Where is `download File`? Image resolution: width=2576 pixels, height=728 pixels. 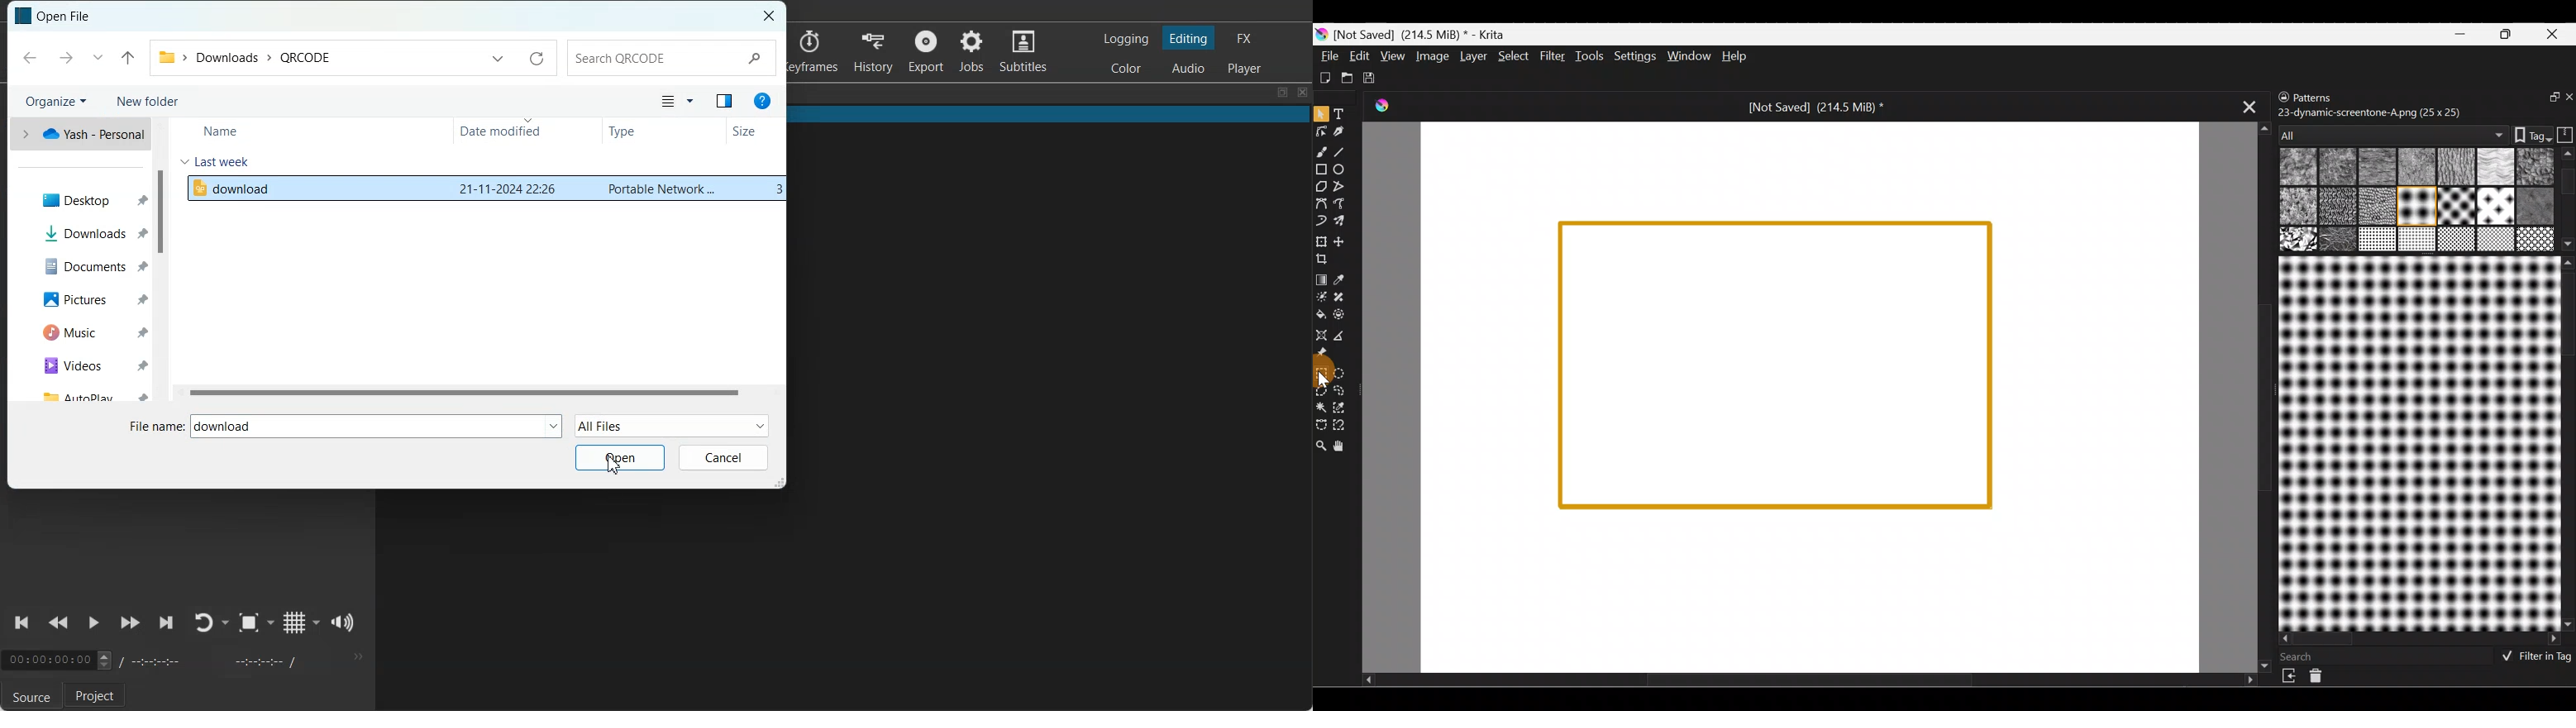 download File is located at coordinates (231, 187).